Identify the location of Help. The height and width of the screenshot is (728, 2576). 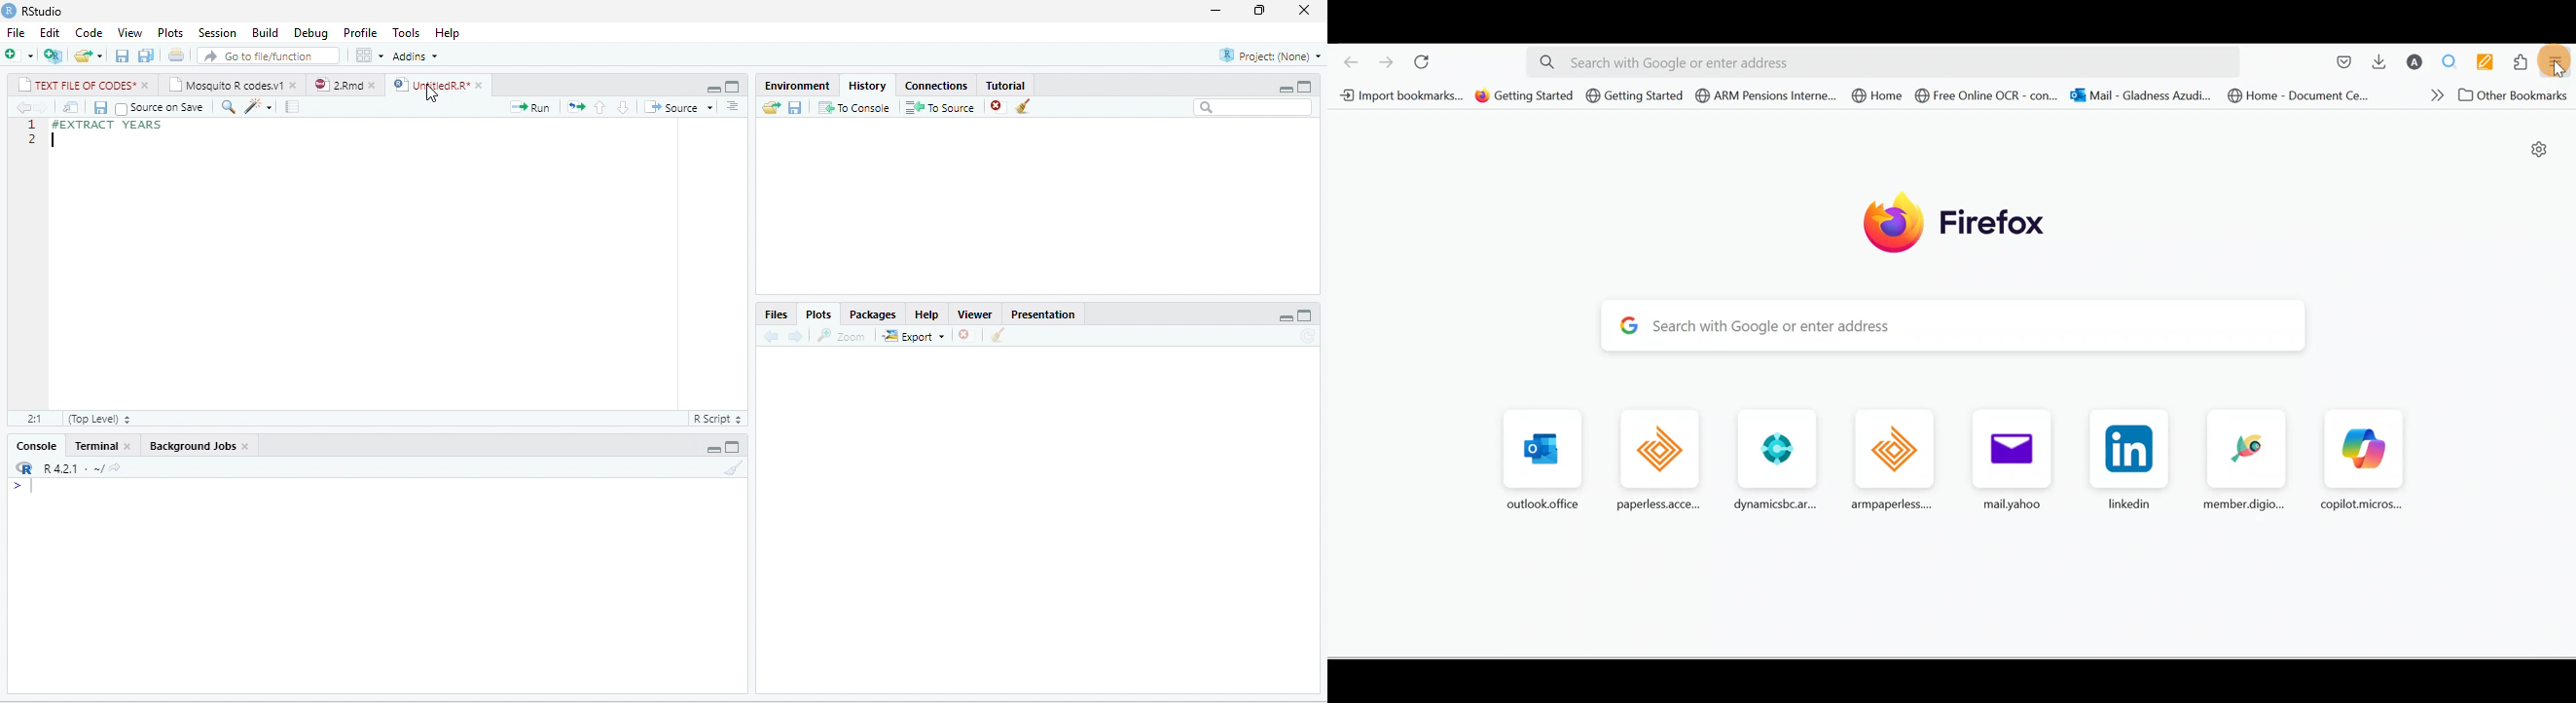
(927, 314).